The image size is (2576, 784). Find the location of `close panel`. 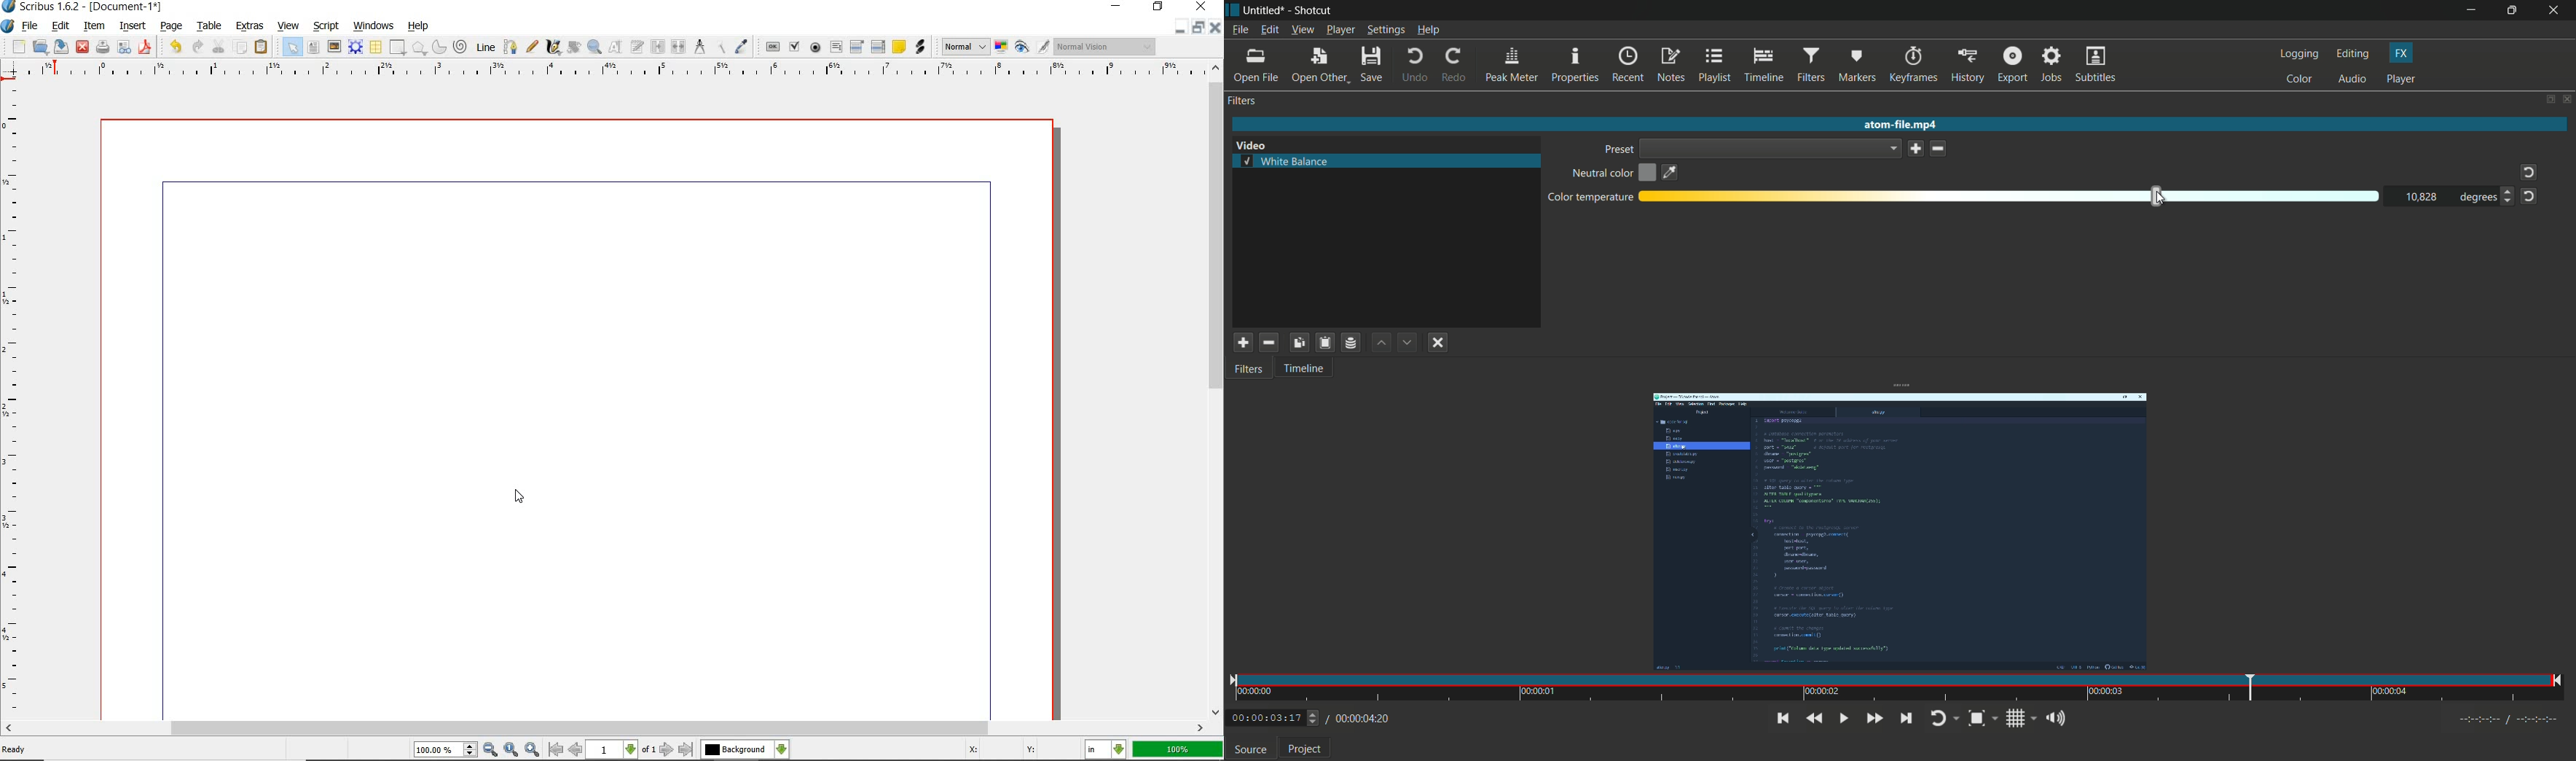

close panel is located at coordinates (2568, 99).